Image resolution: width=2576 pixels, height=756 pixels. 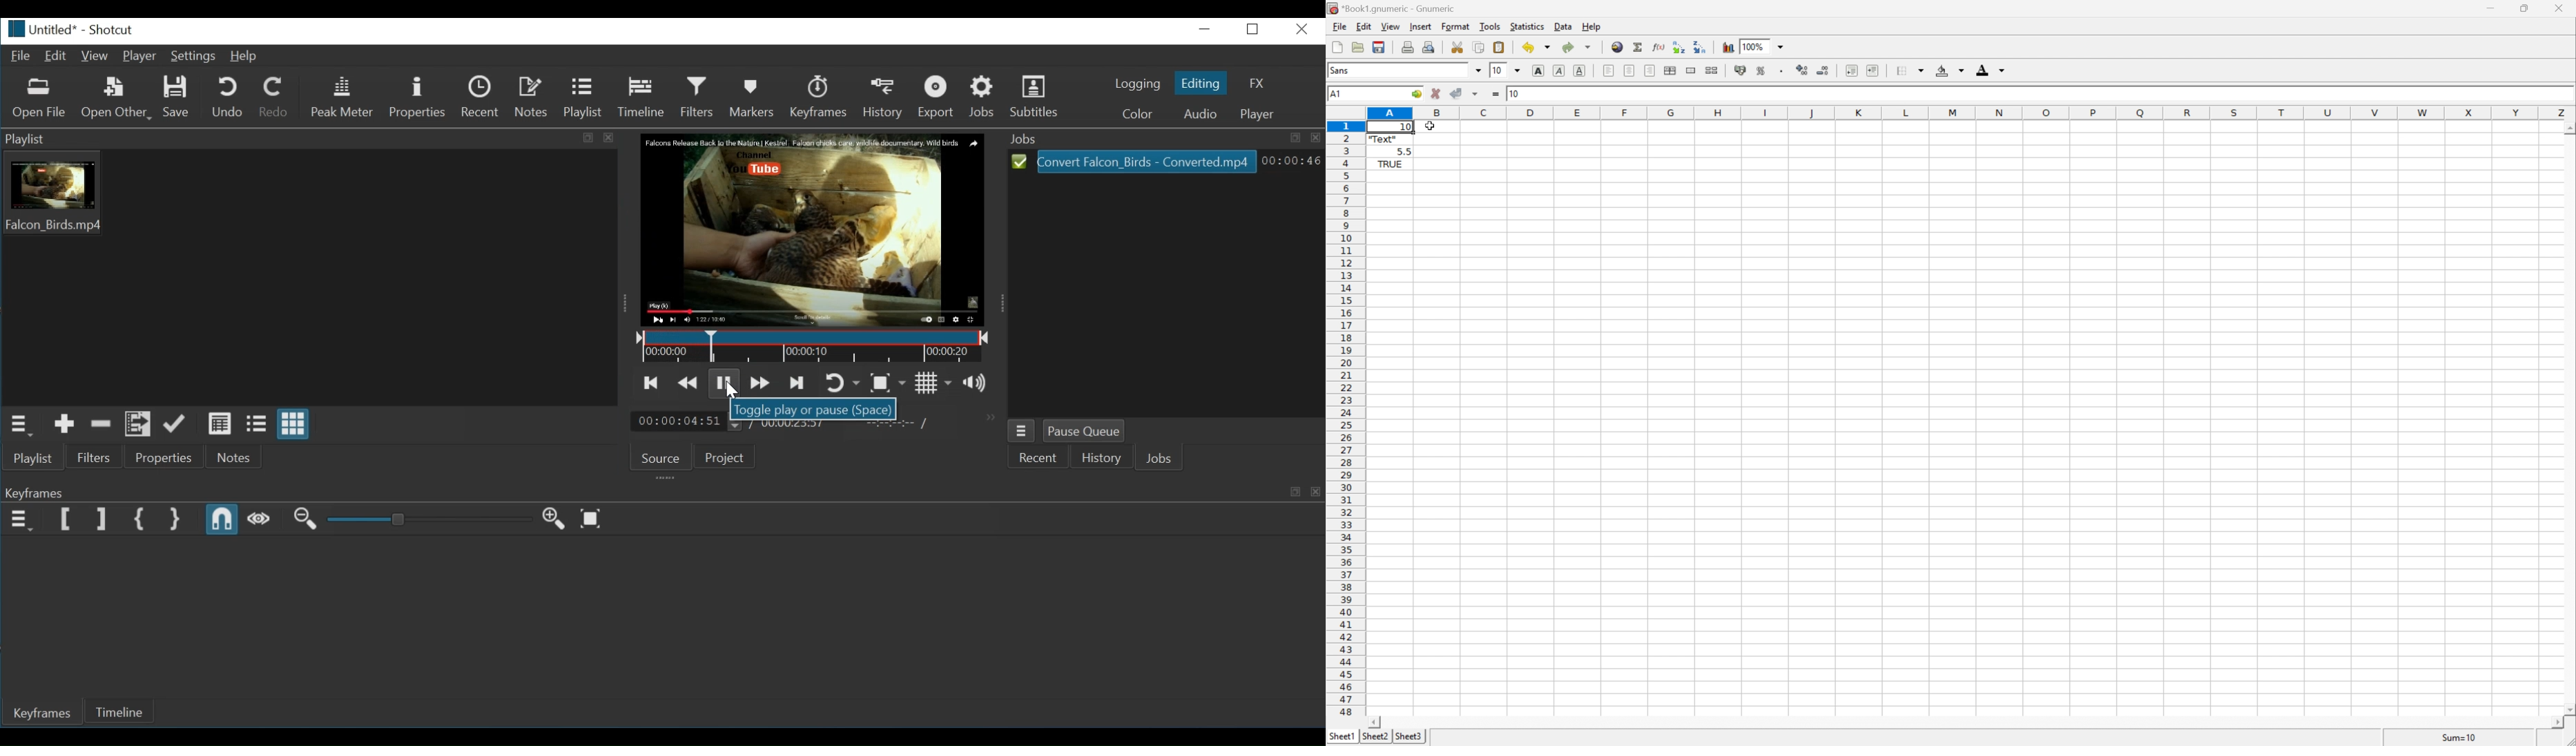 I want to click on History, so click(x=883, y=97).